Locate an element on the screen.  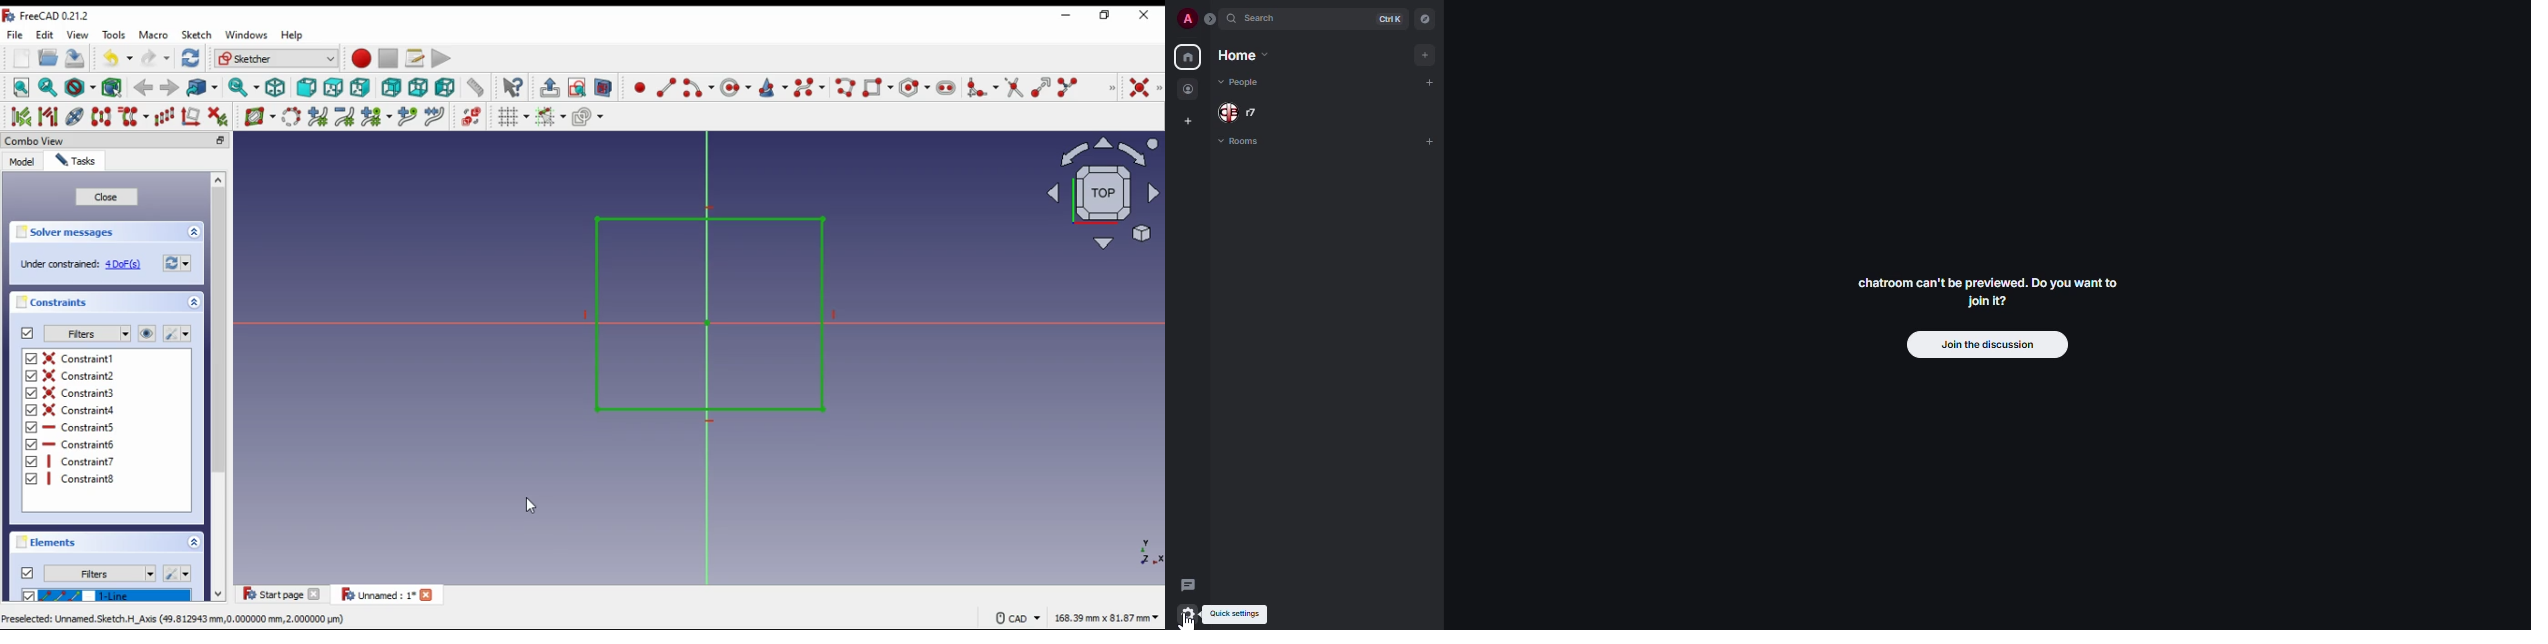
record macro is located at coordinates (361, 58).